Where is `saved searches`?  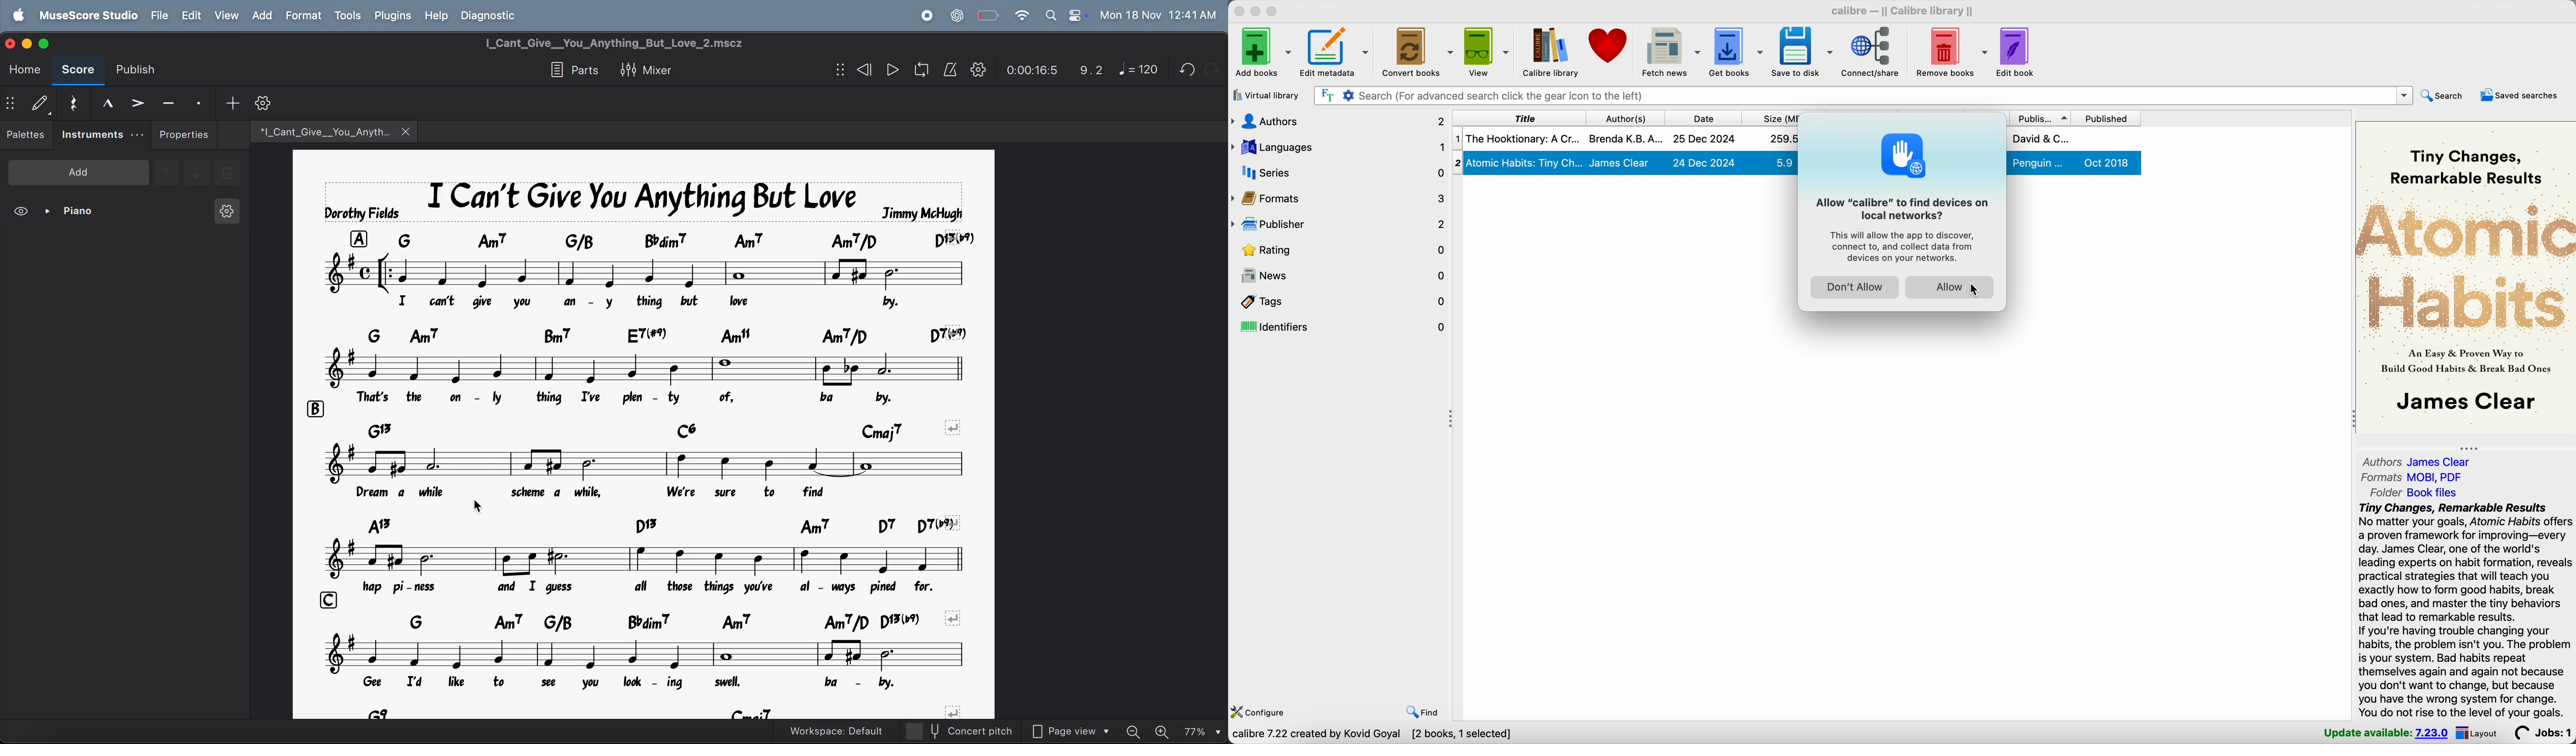 saved searches is located at coordinates (2521, 96).